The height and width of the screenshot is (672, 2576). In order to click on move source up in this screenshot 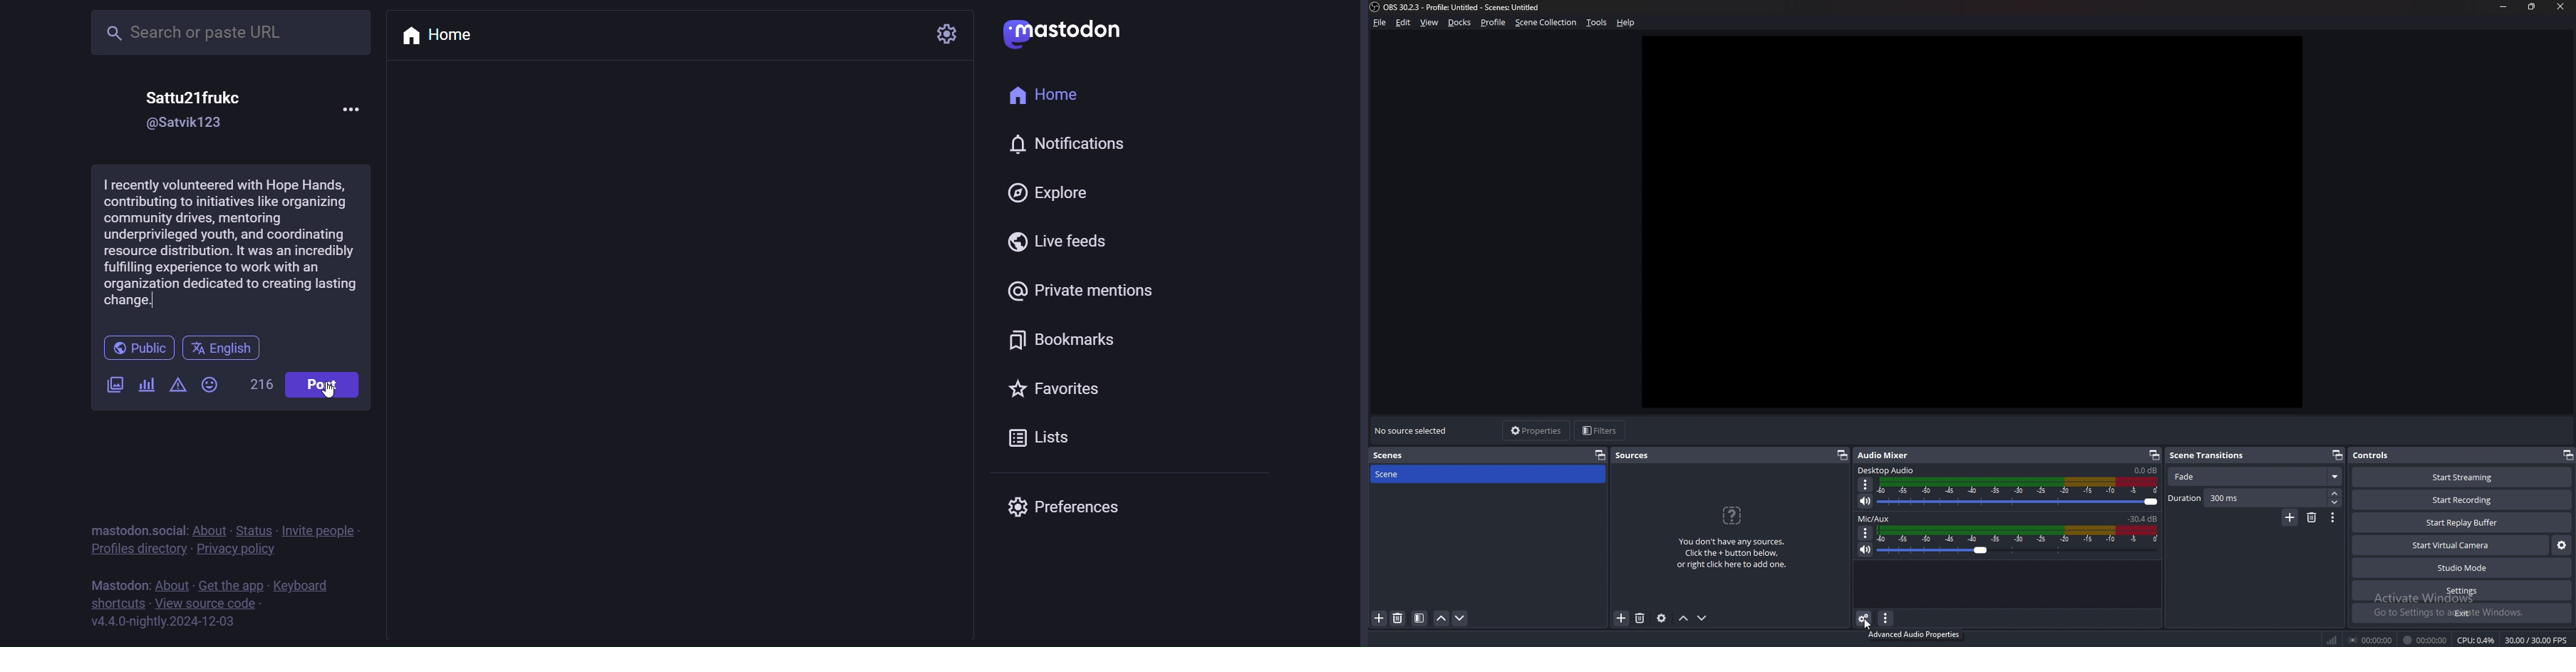, I will do `click(1683, 619)`.